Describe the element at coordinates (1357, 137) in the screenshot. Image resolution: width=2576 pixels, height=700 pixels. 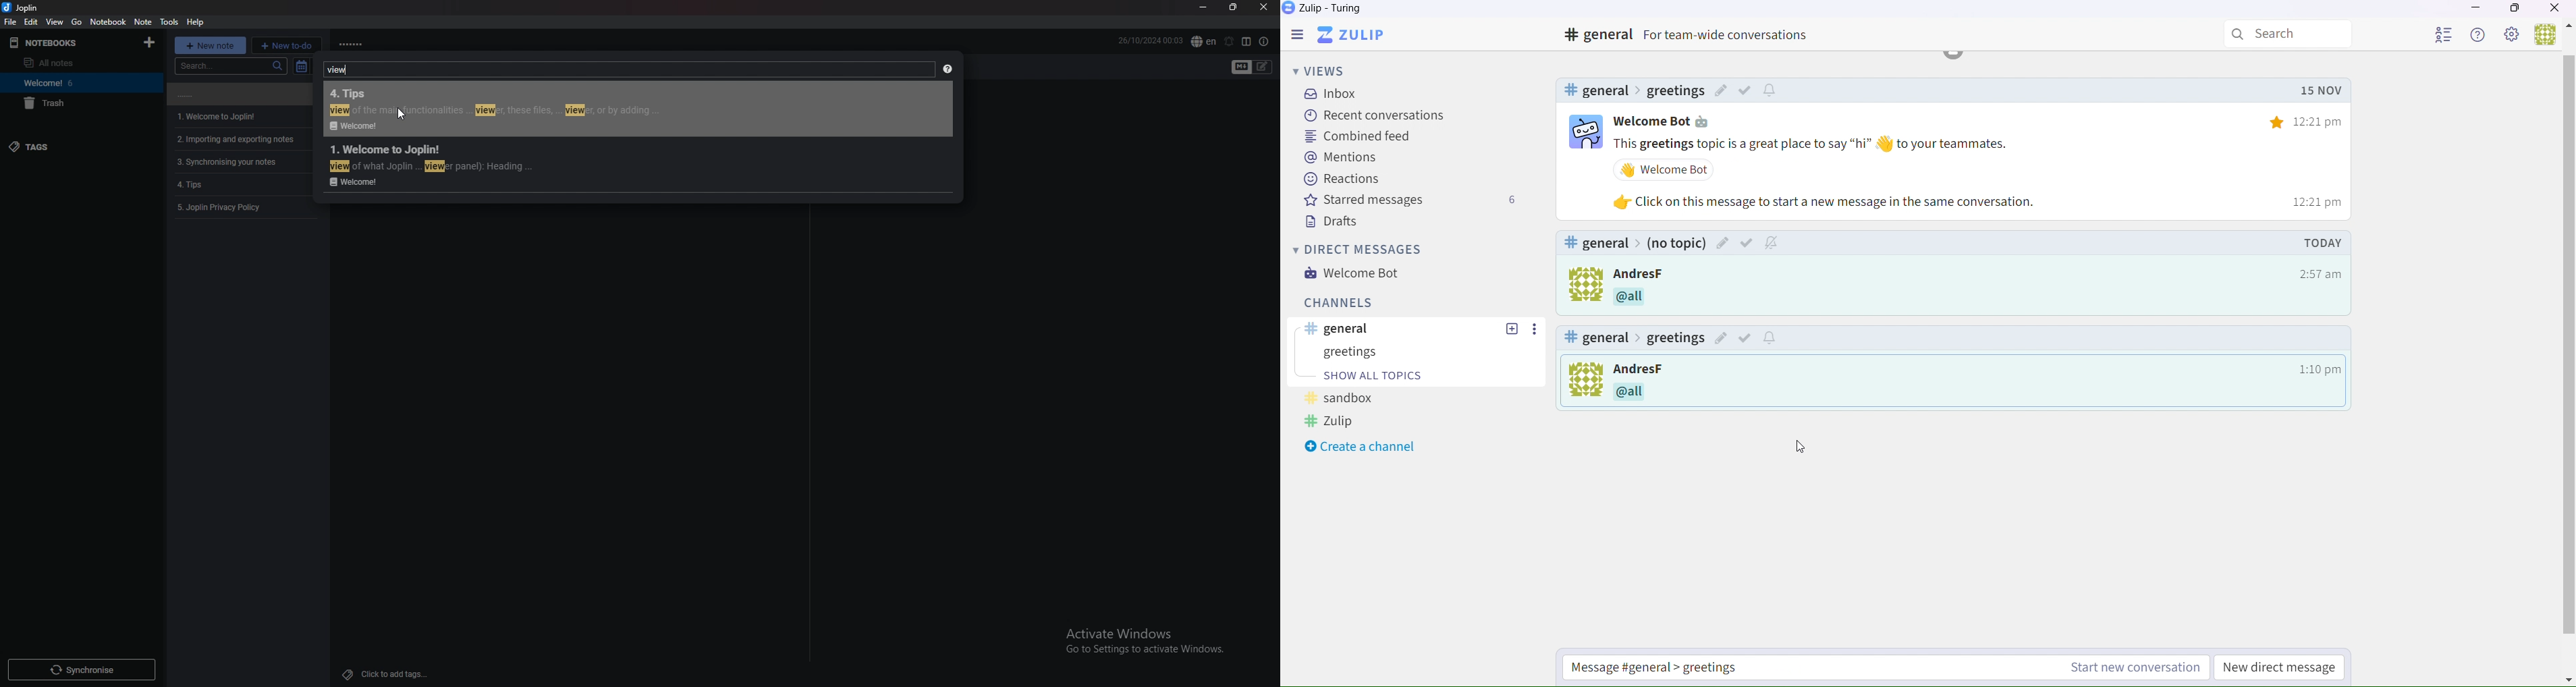
I see `Combined feed` at that location.